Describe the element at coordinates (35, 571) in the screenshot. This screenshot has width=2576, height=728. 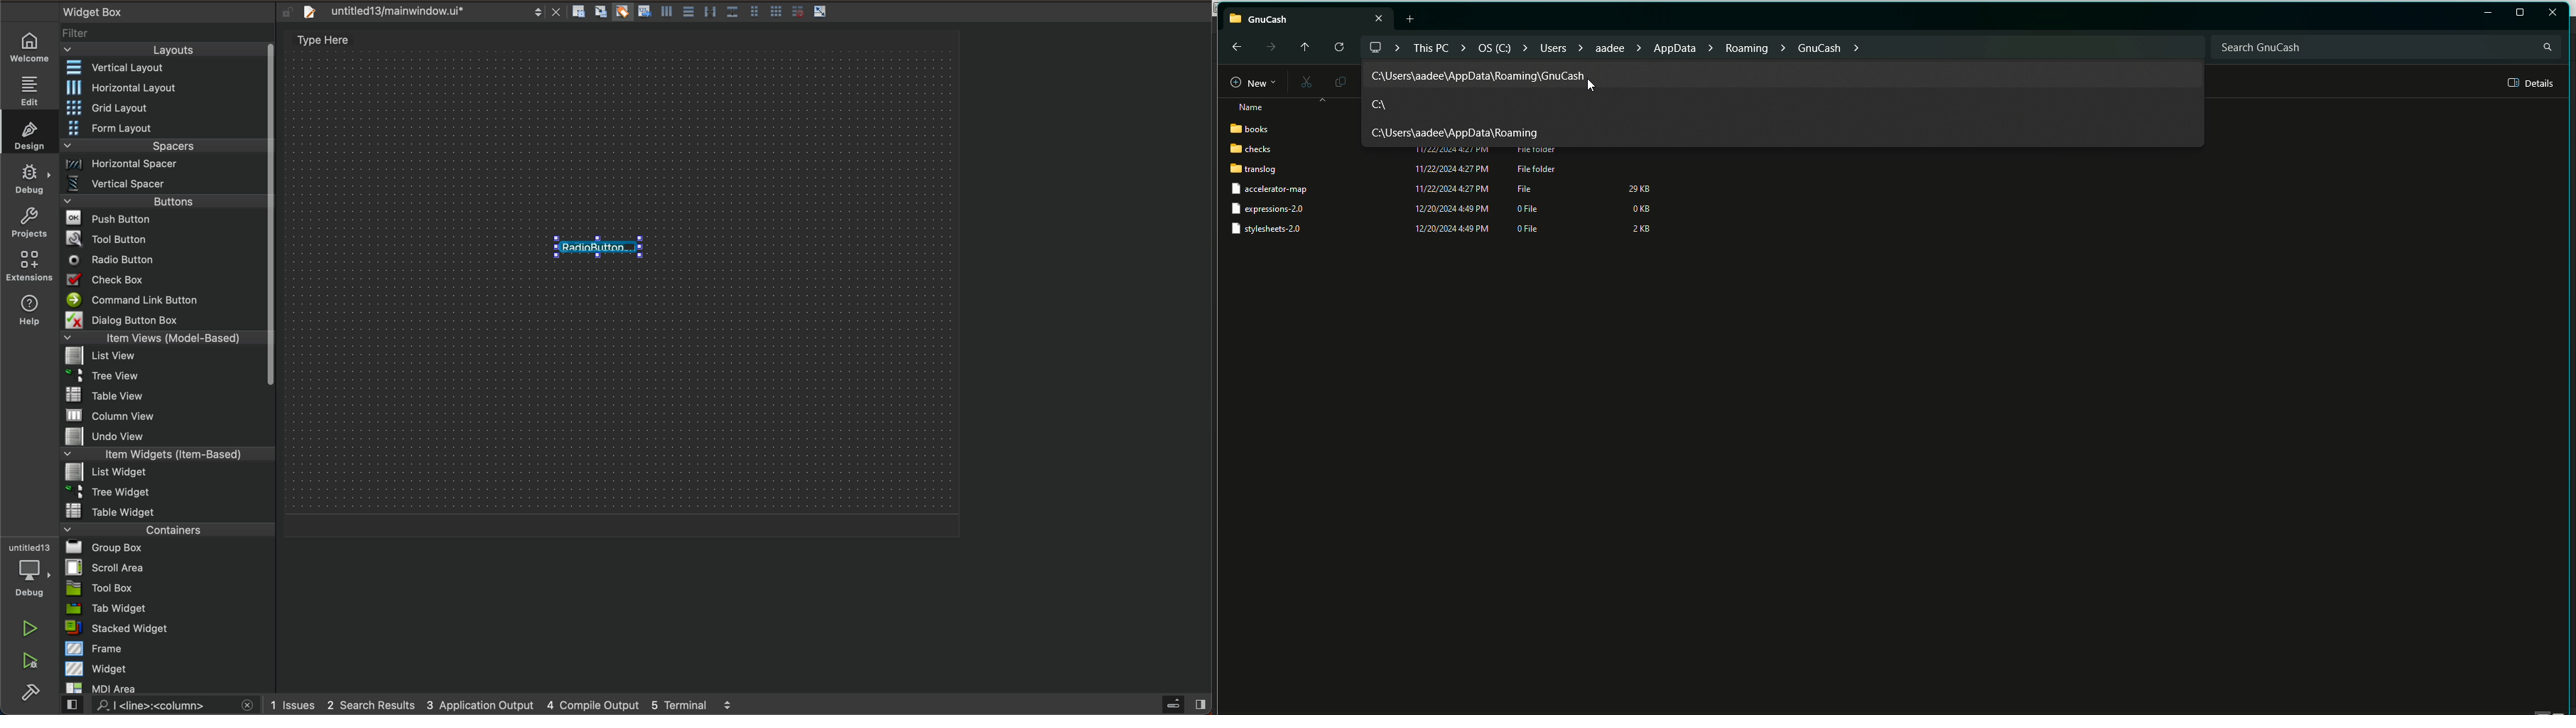
I see `debug` at that location.